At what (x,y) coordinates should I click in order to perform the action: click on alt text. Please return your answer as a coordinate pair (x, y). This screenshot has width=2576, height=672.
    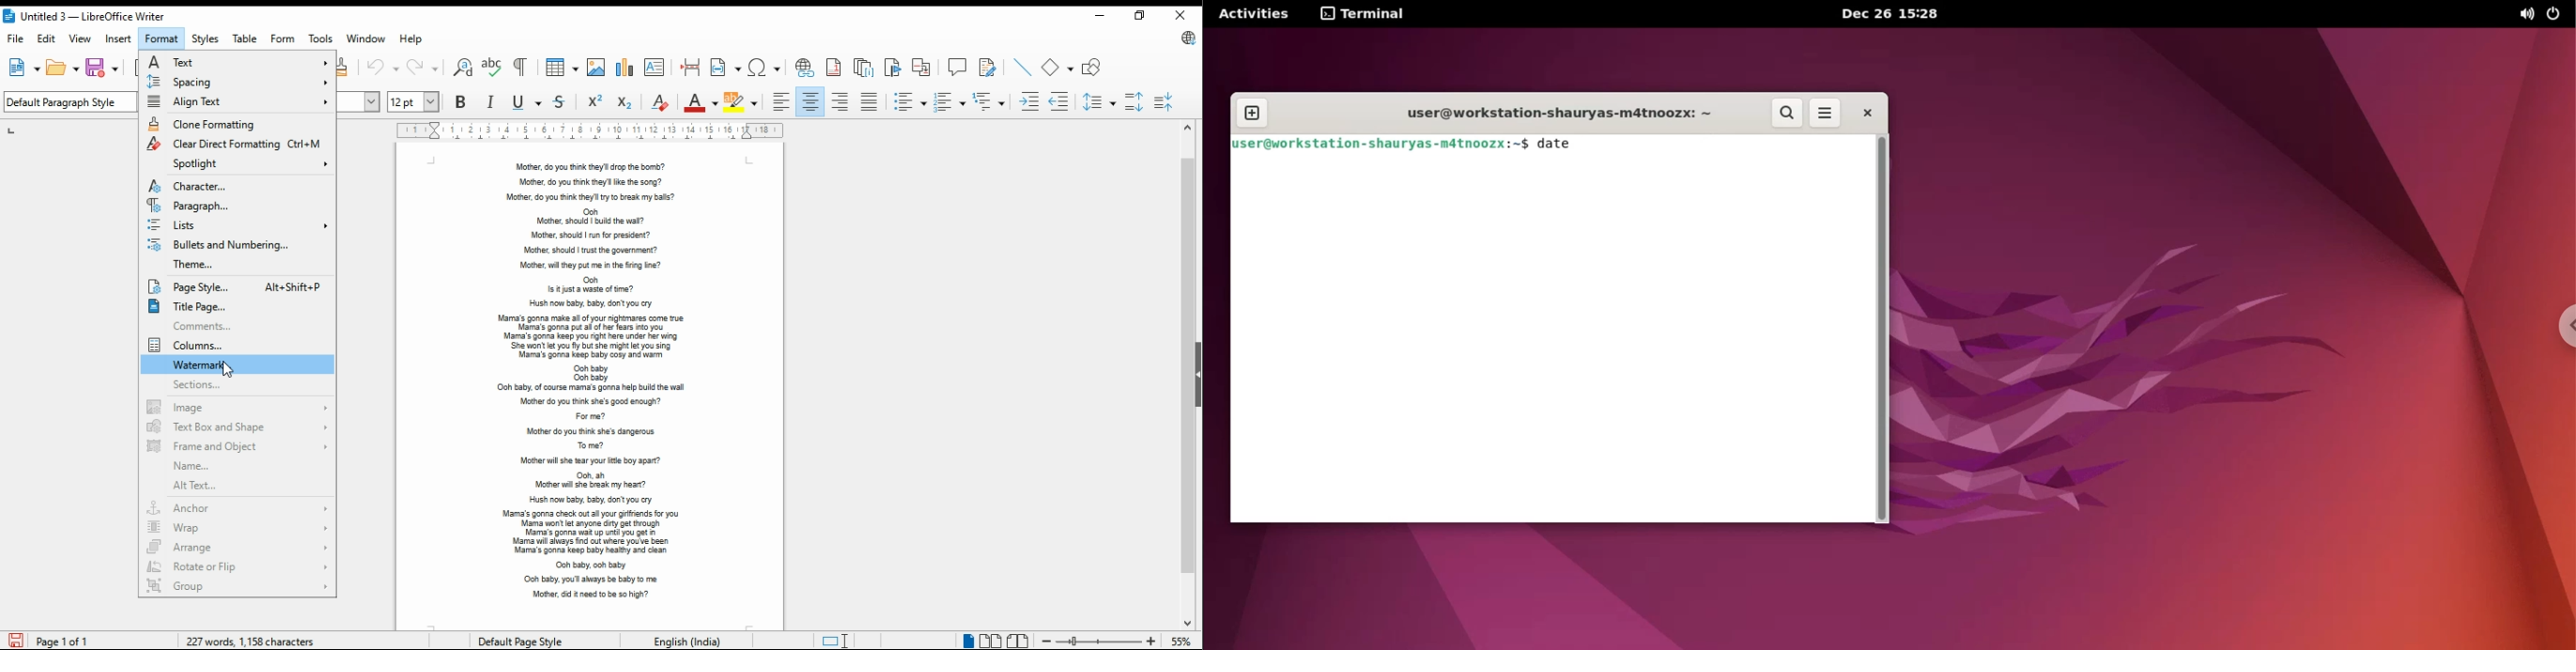
    Looking at the image, I should click on (241, 485).